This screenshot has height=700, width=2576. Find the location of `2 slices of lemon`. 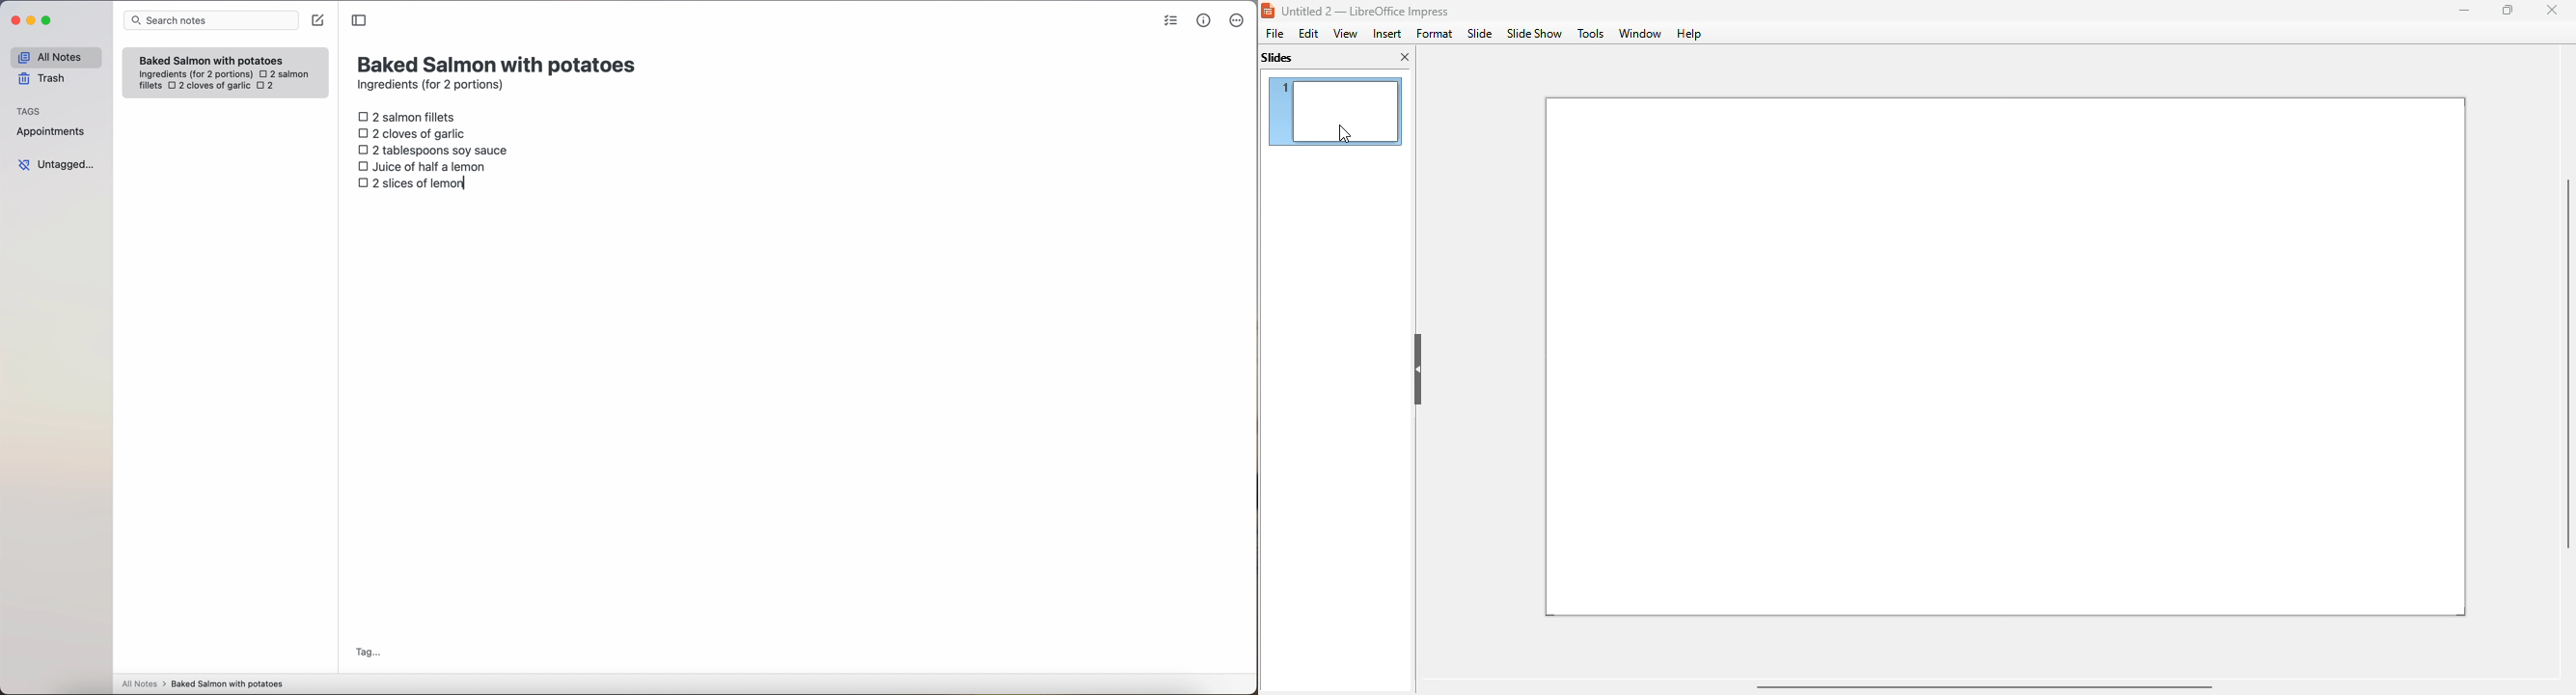

2 slices of lemon is located at coordinates (417, 186).